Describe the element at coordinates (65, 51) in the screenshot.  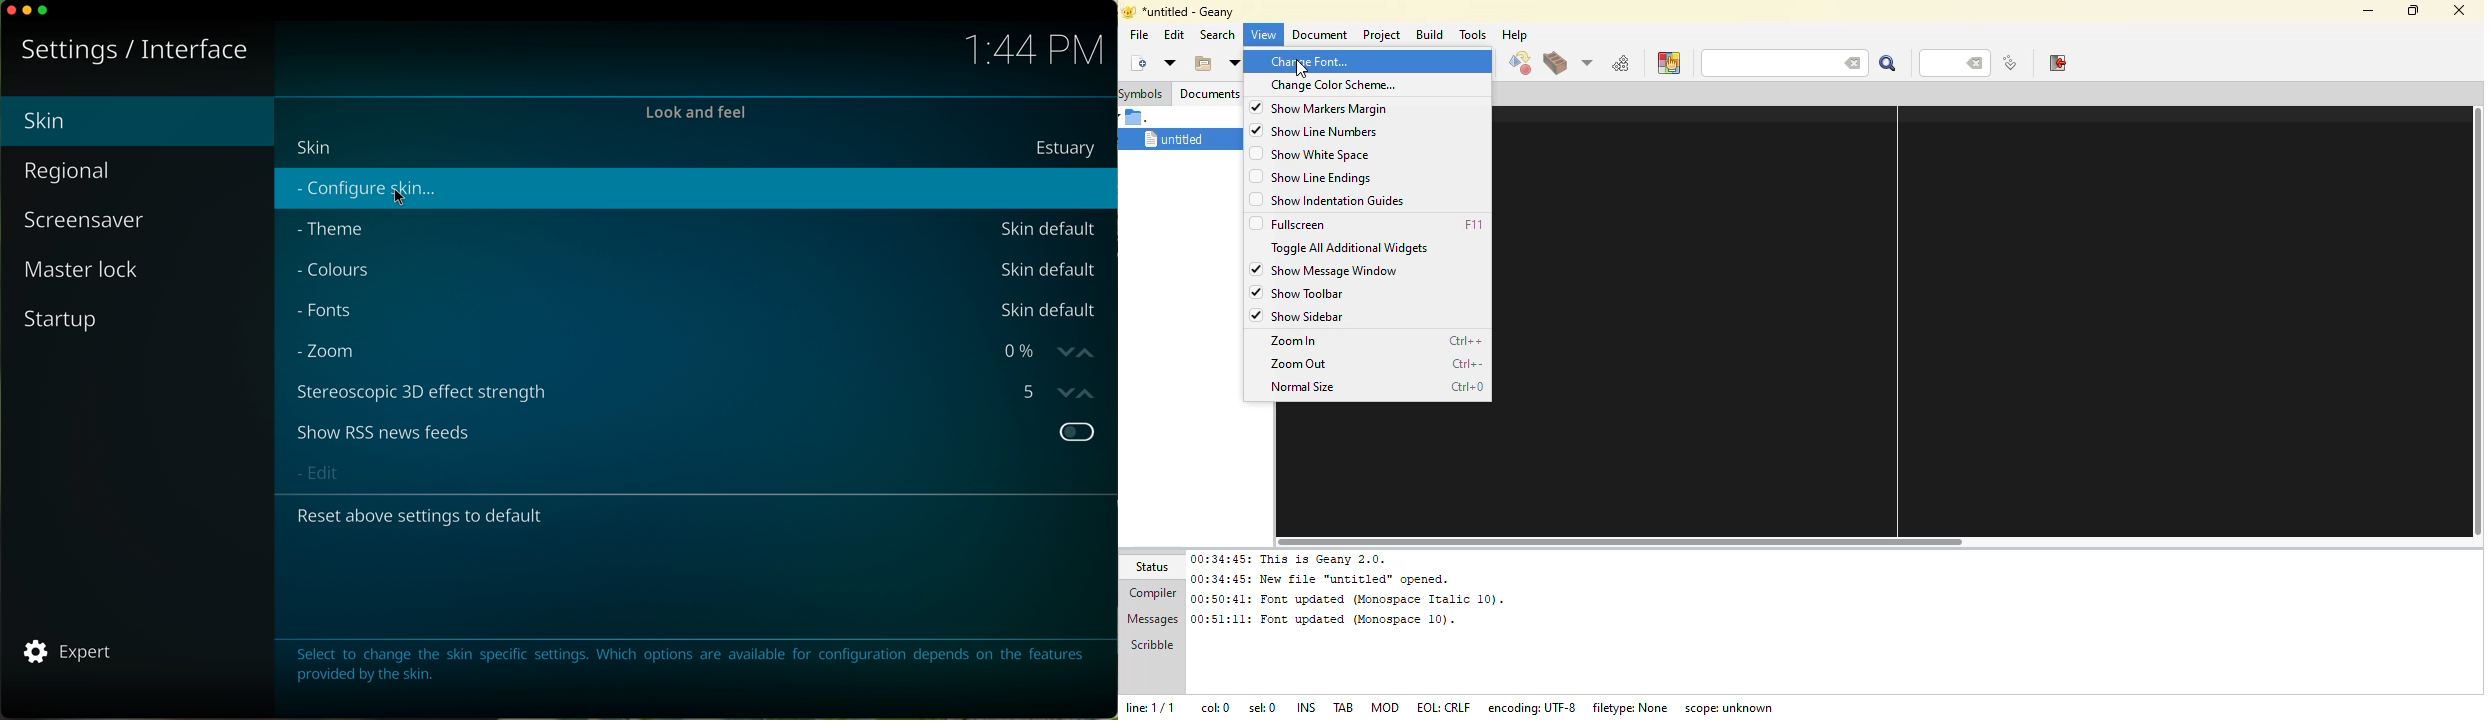
I see `settings` at that location.